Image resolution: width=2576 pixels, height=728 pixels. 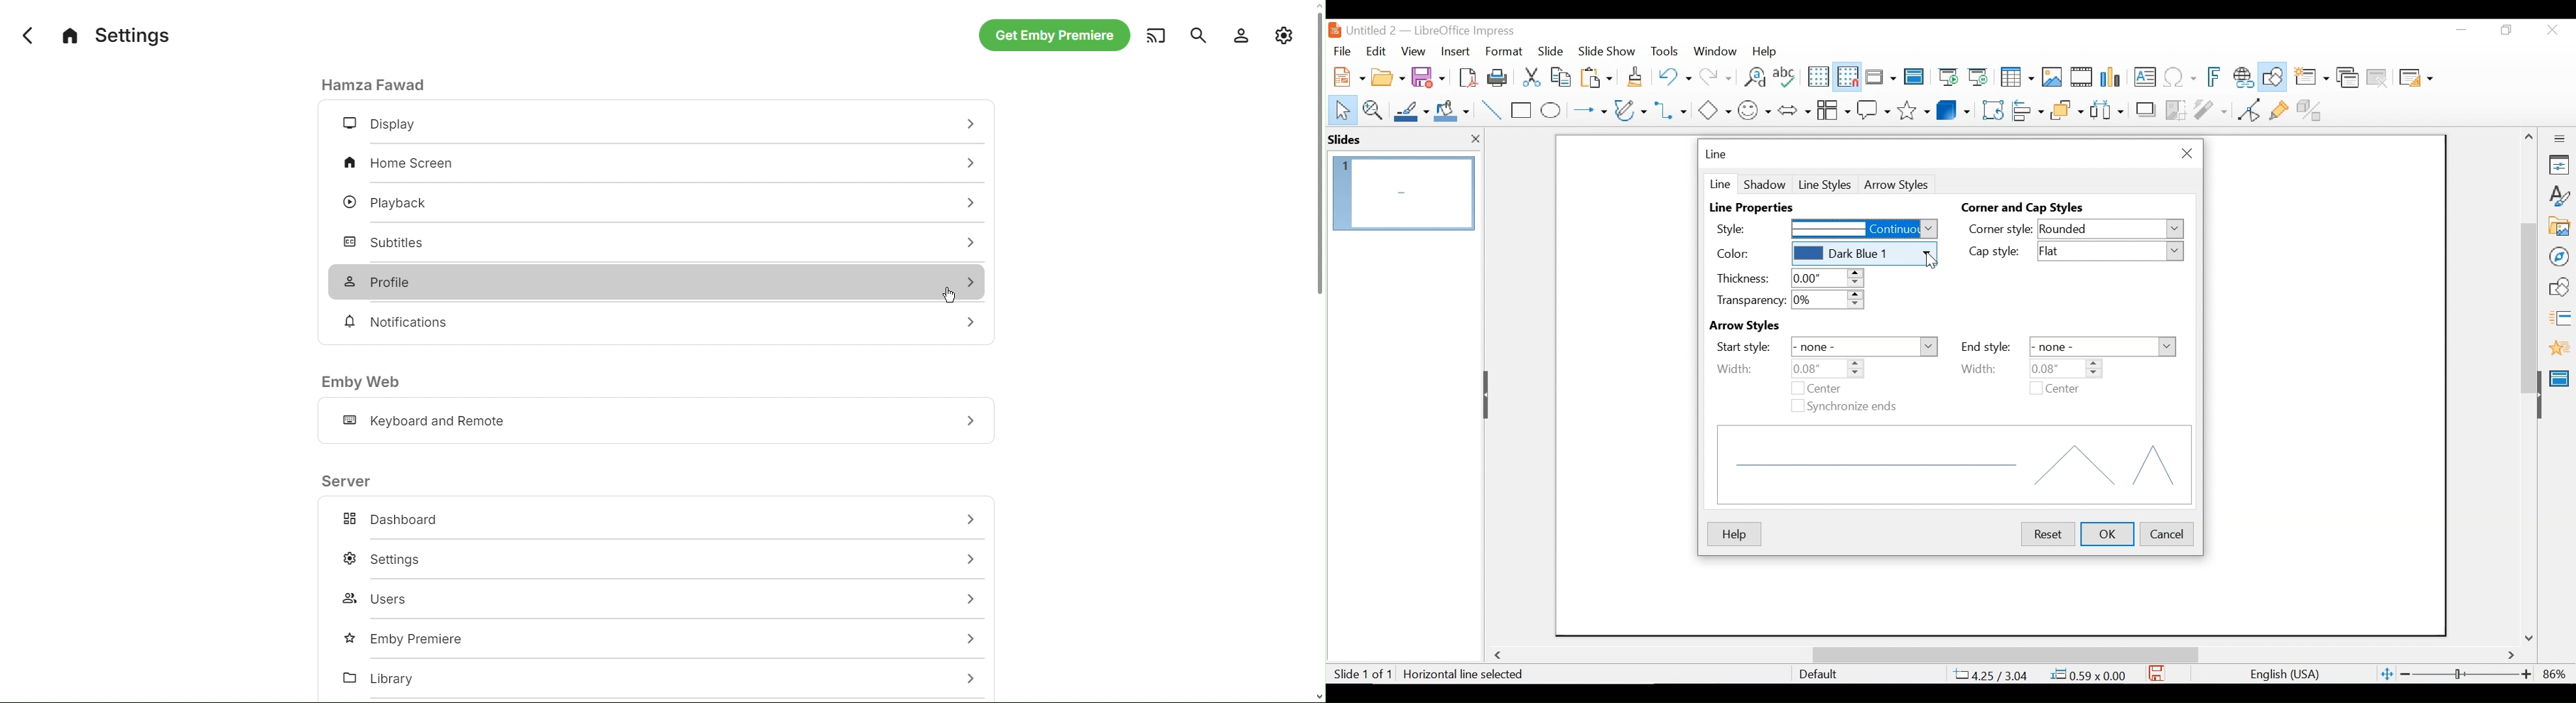 What do you see at coordinates (1284, 36) in the screenshot?
I see `Settings` at bounding box center [1284, 36].